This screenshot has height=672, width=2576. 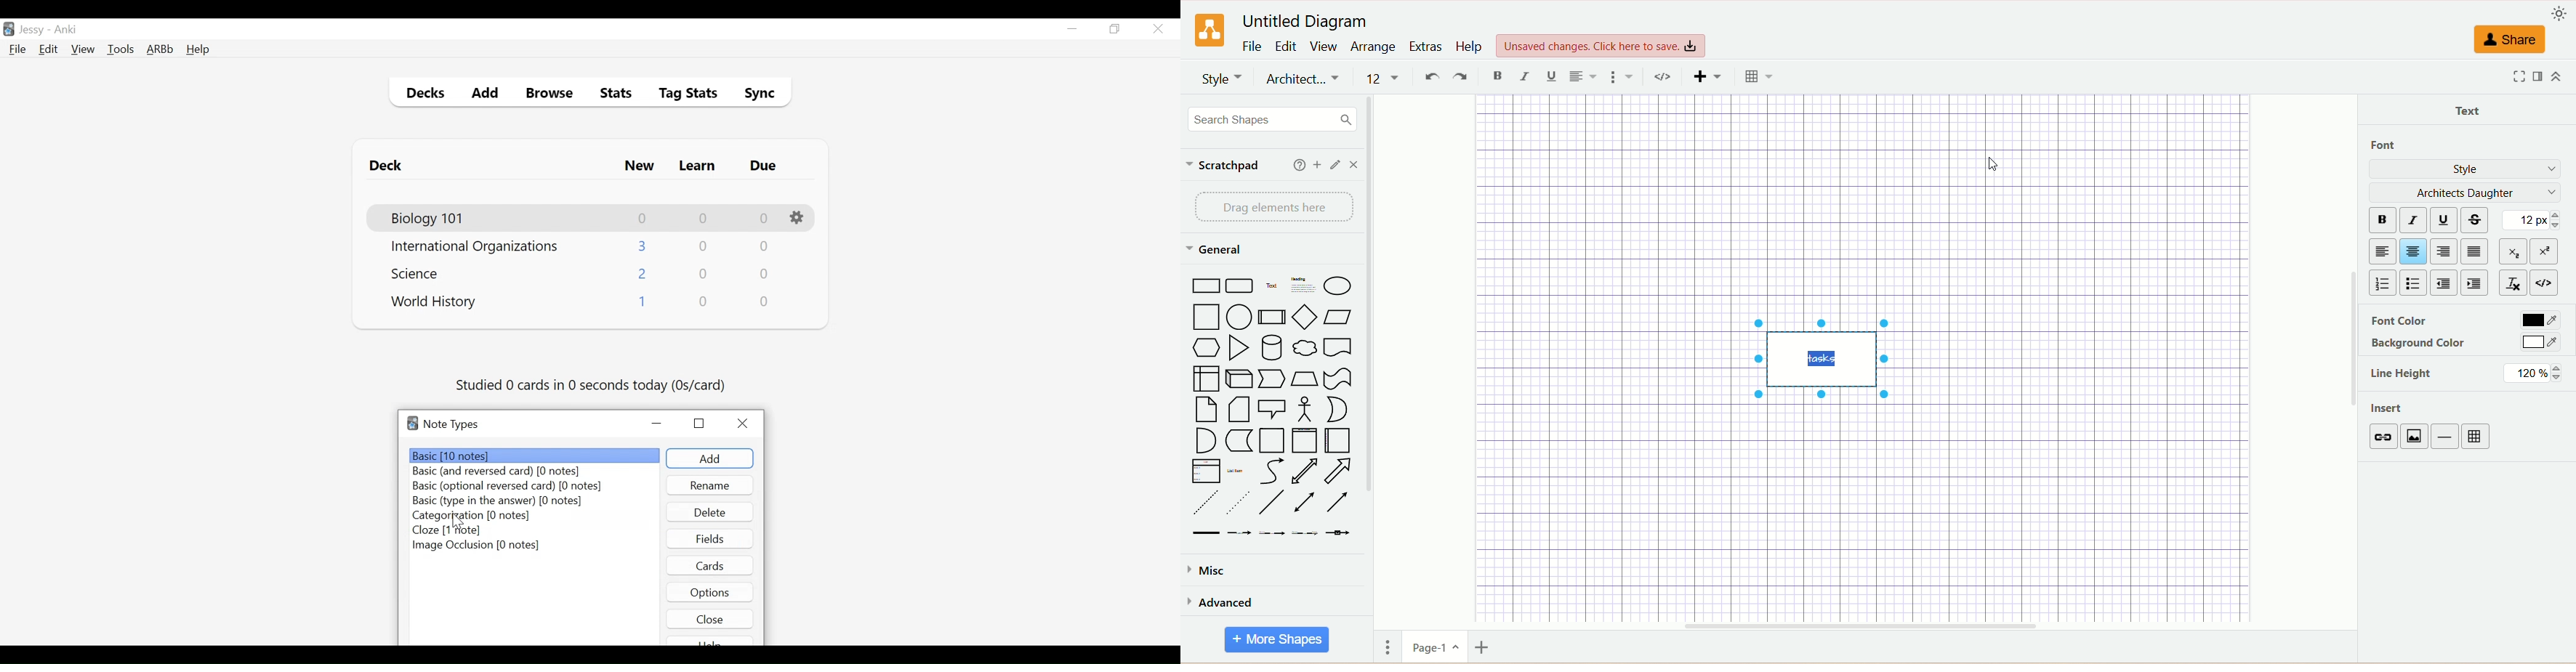 What do you see at coordinates (1272, 410) in the screenshot?
I see `Speech Bubble` at bounding box center [1272, 410].